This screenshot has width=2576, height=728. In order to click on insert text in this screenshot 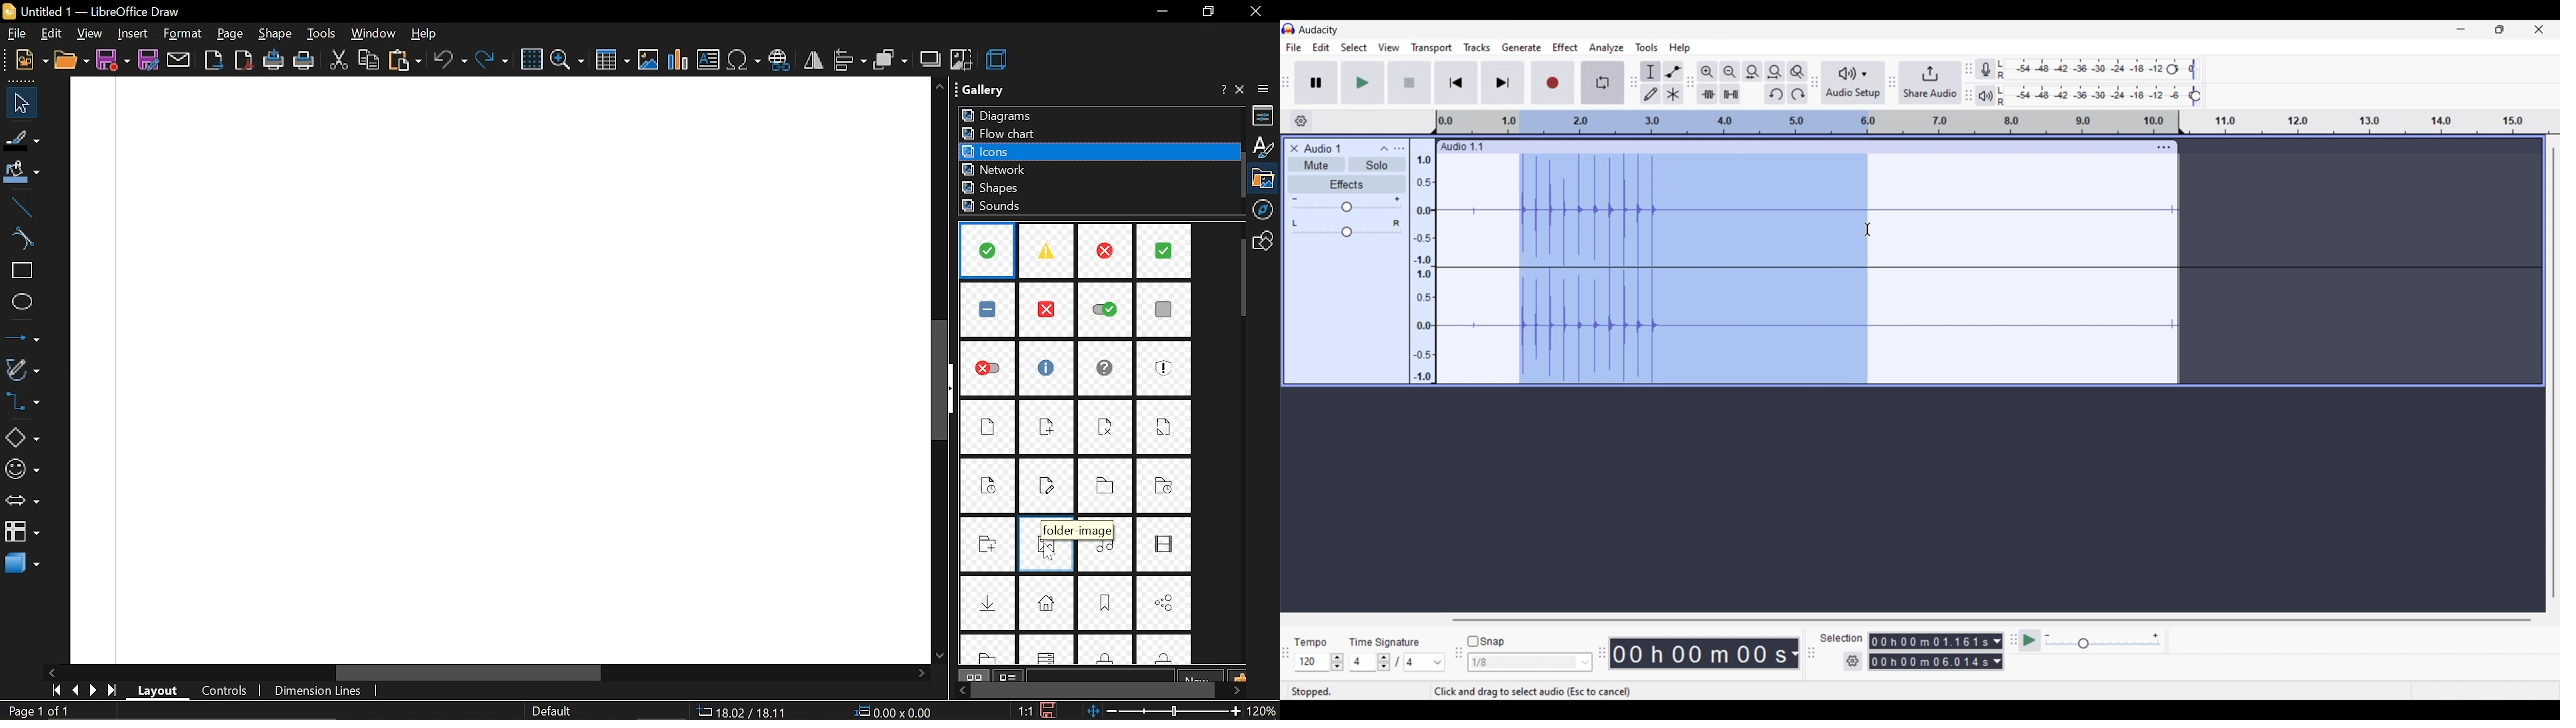, I will do `click(709, 60)`.